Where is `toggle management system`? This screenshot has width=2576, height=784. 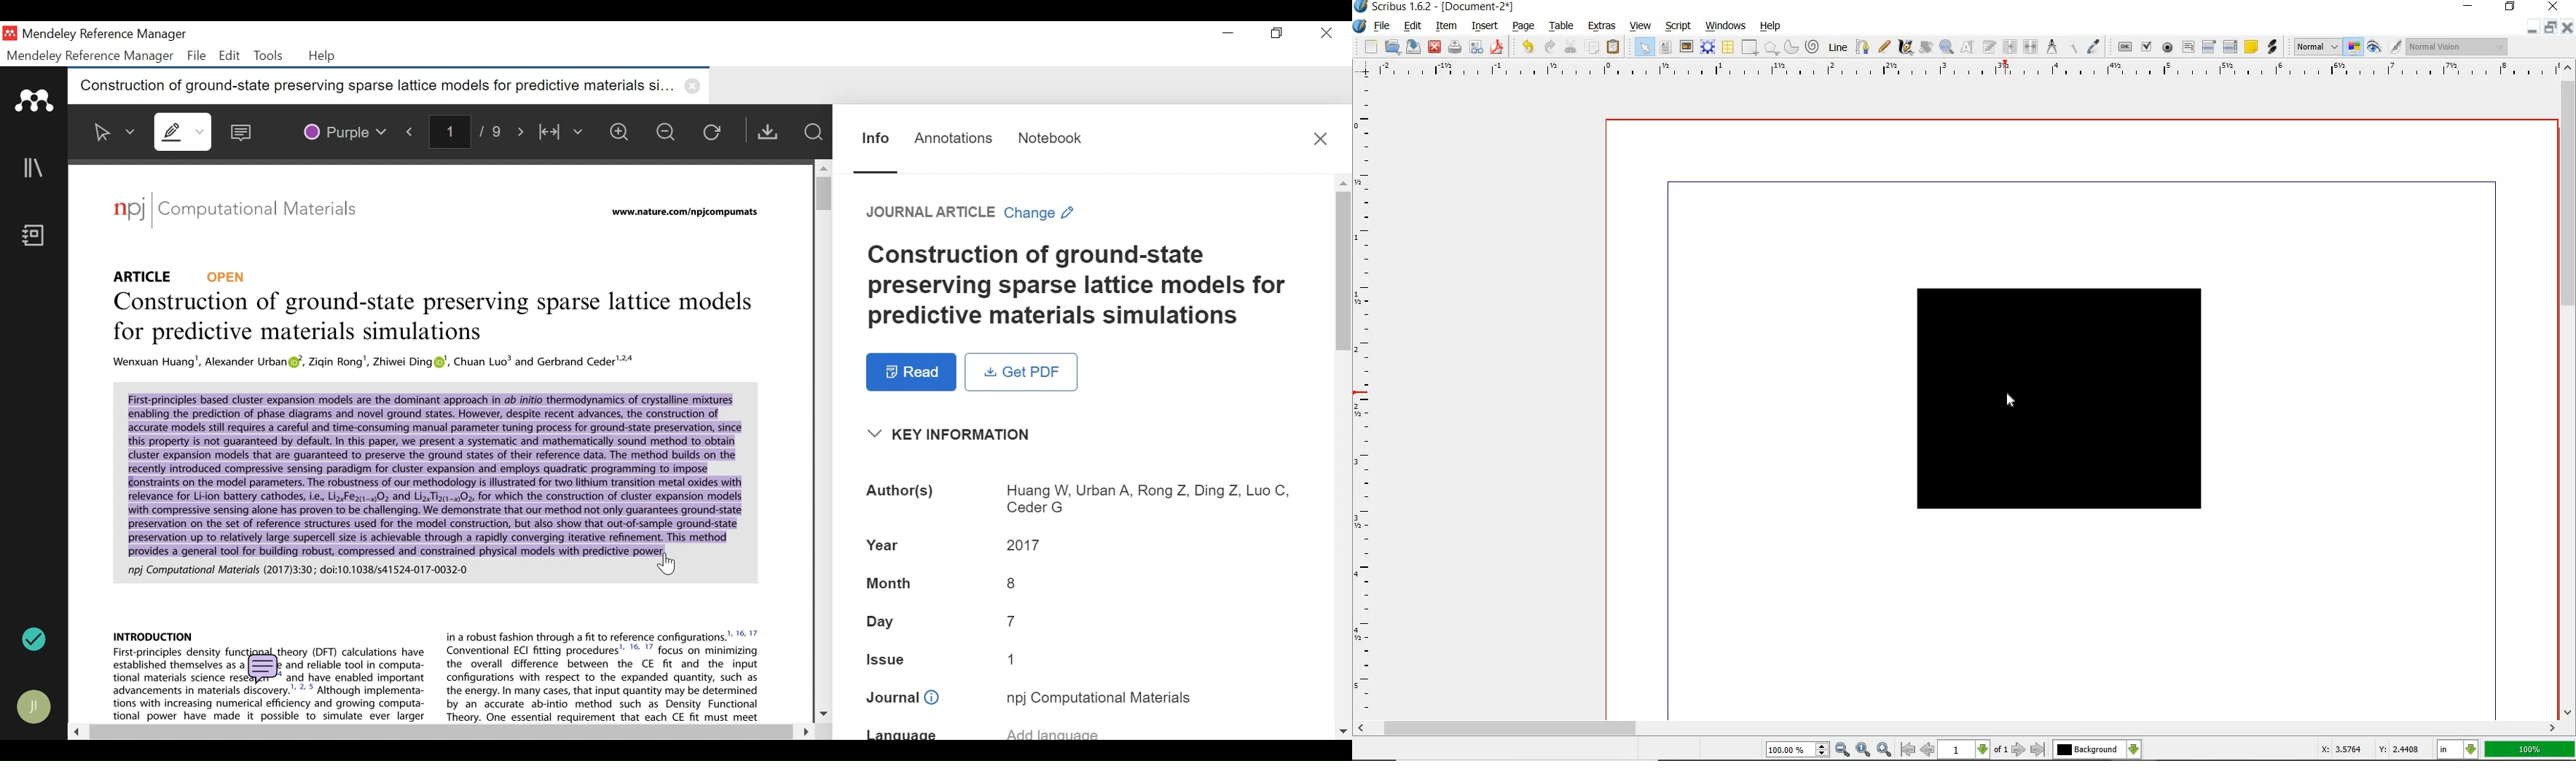 toggle management system is located at coordinates (2354, 48).